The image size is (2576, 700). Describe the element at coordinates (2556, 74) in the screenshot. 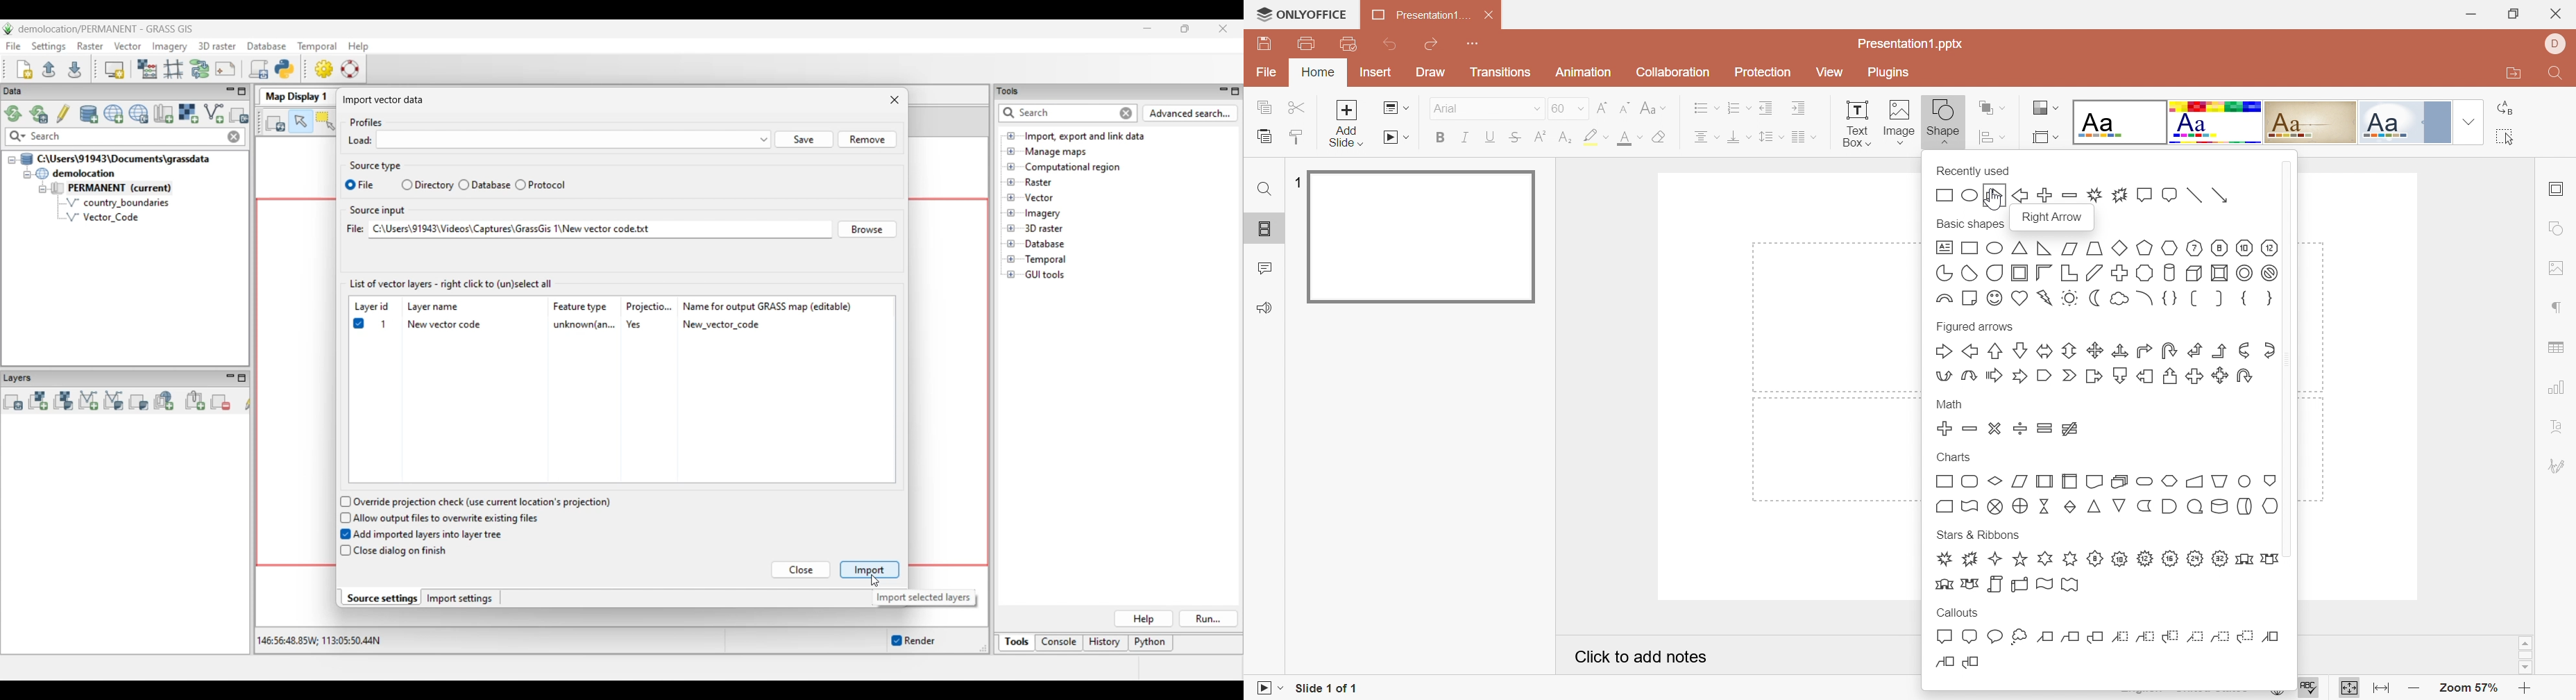

I see `Find` at that location.